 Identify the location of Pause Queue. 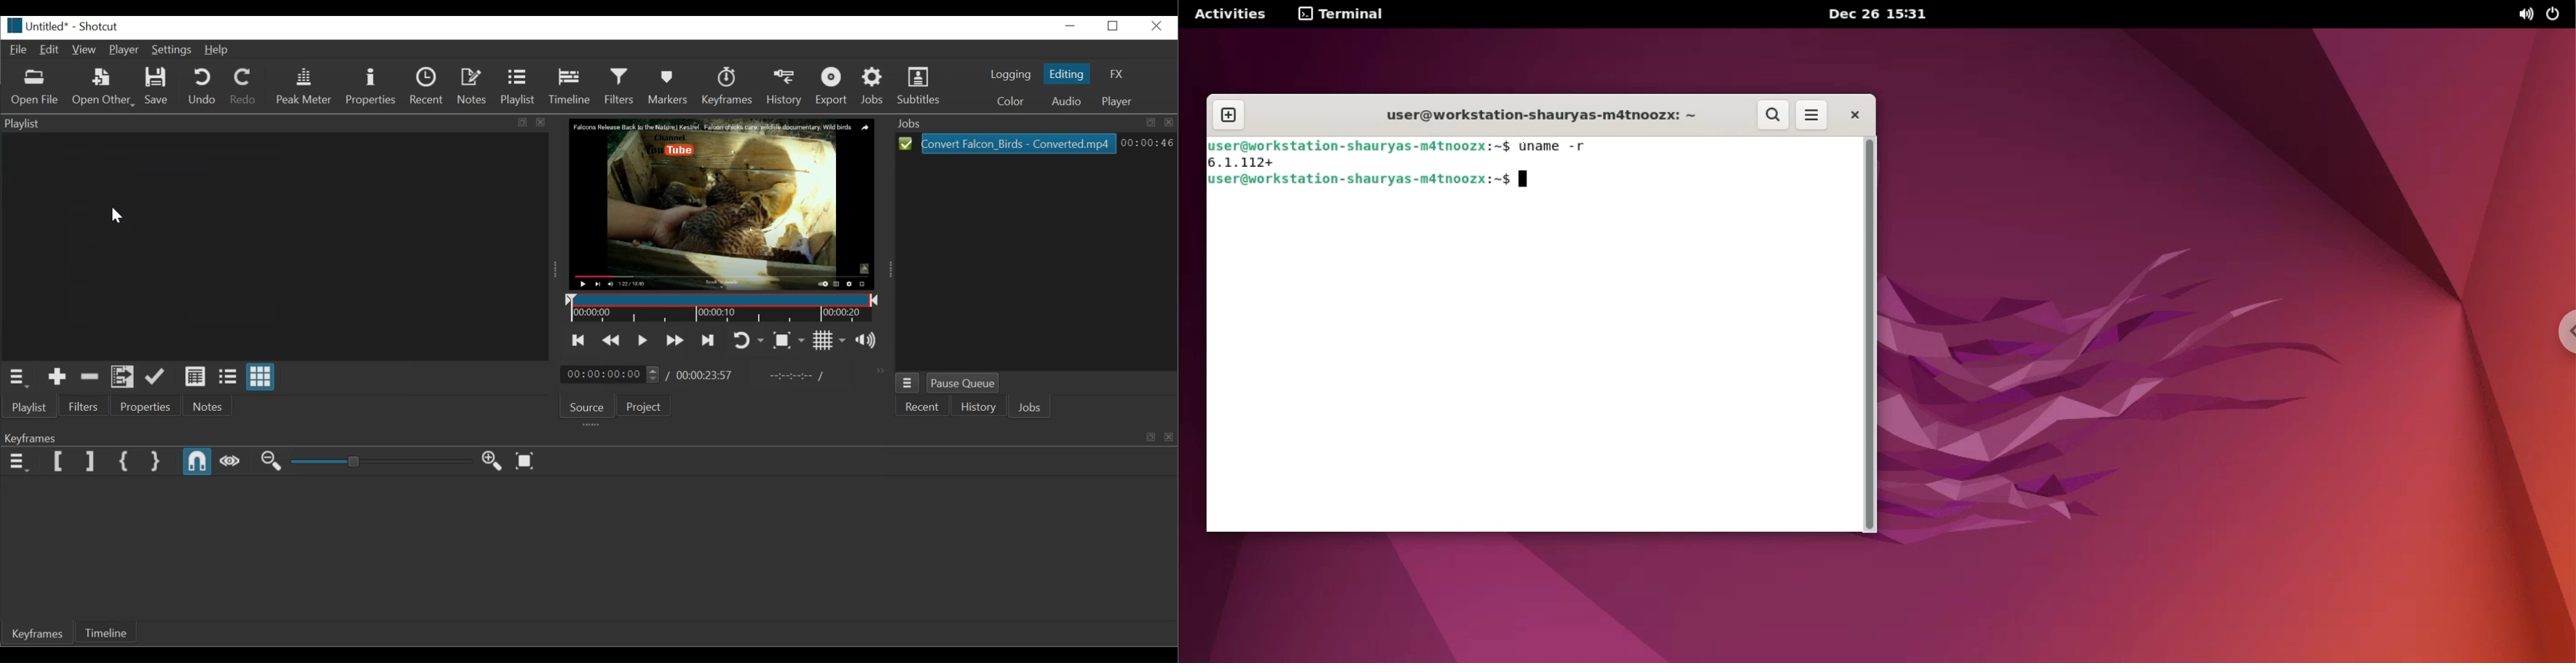
(965, 382).